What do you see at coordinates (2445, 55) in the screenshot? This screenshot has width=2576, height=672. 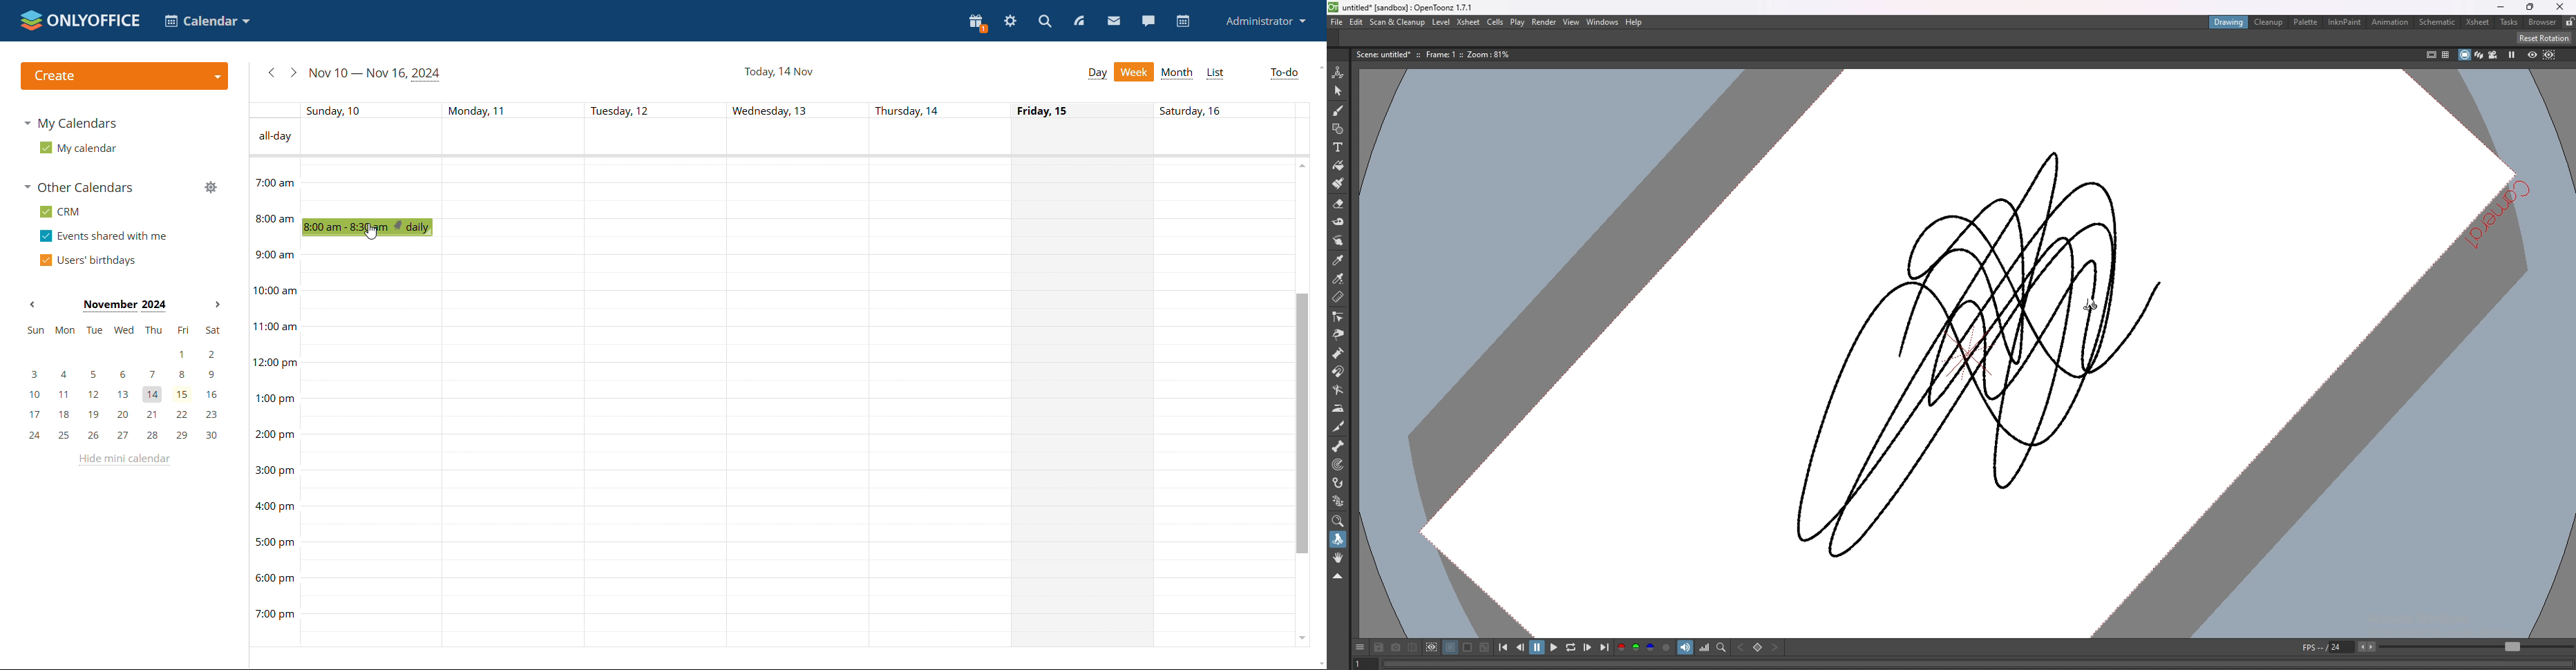 I see `field guide` at bounding box center [2445, 55].